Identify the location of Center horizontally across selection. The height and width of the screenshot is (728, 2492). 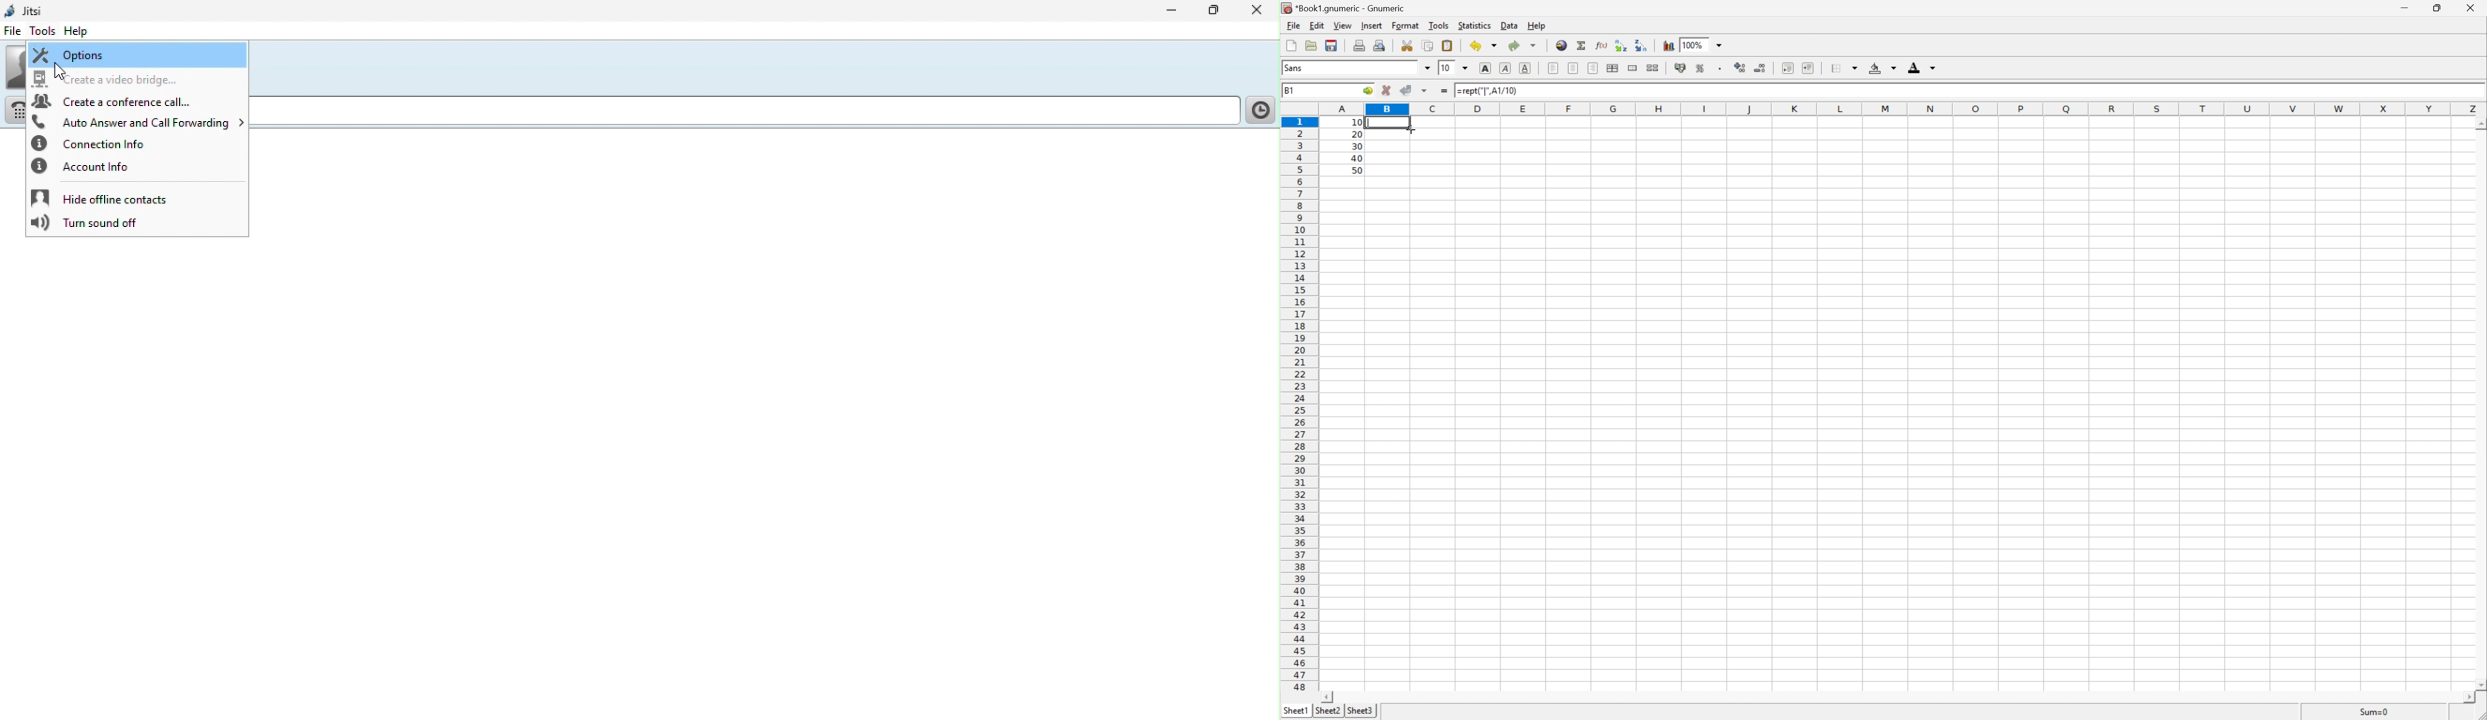
(1613, 69).